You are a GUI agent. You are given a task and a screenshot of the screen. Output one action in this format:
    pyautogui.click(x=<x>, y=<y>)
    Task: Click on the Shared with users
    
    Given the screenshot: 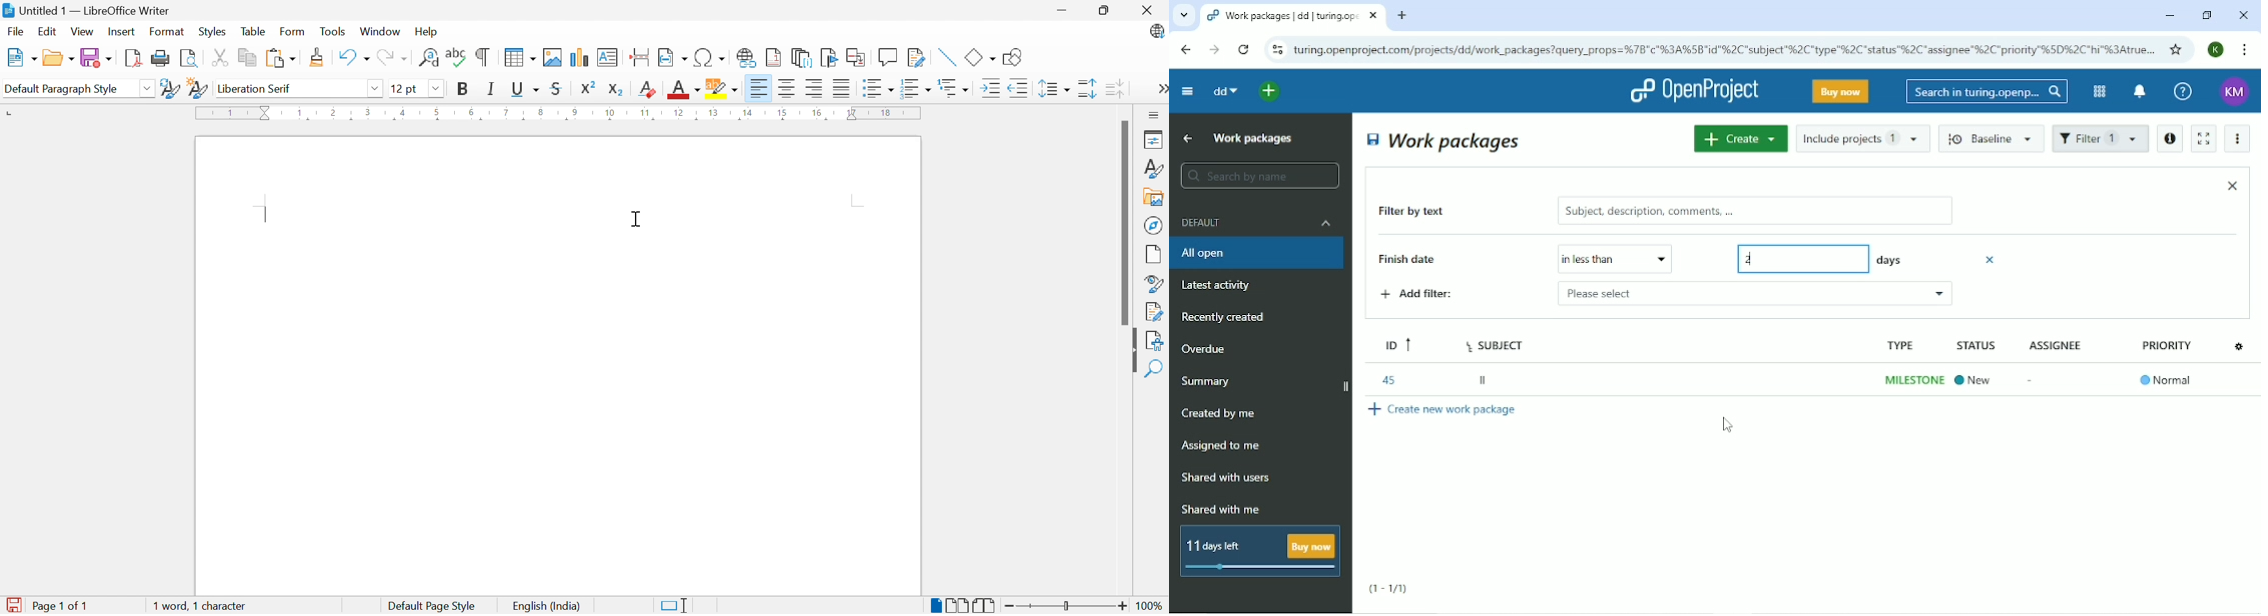 What is the action you would take?
    pyautogui.click(x=1227, y=478)
    